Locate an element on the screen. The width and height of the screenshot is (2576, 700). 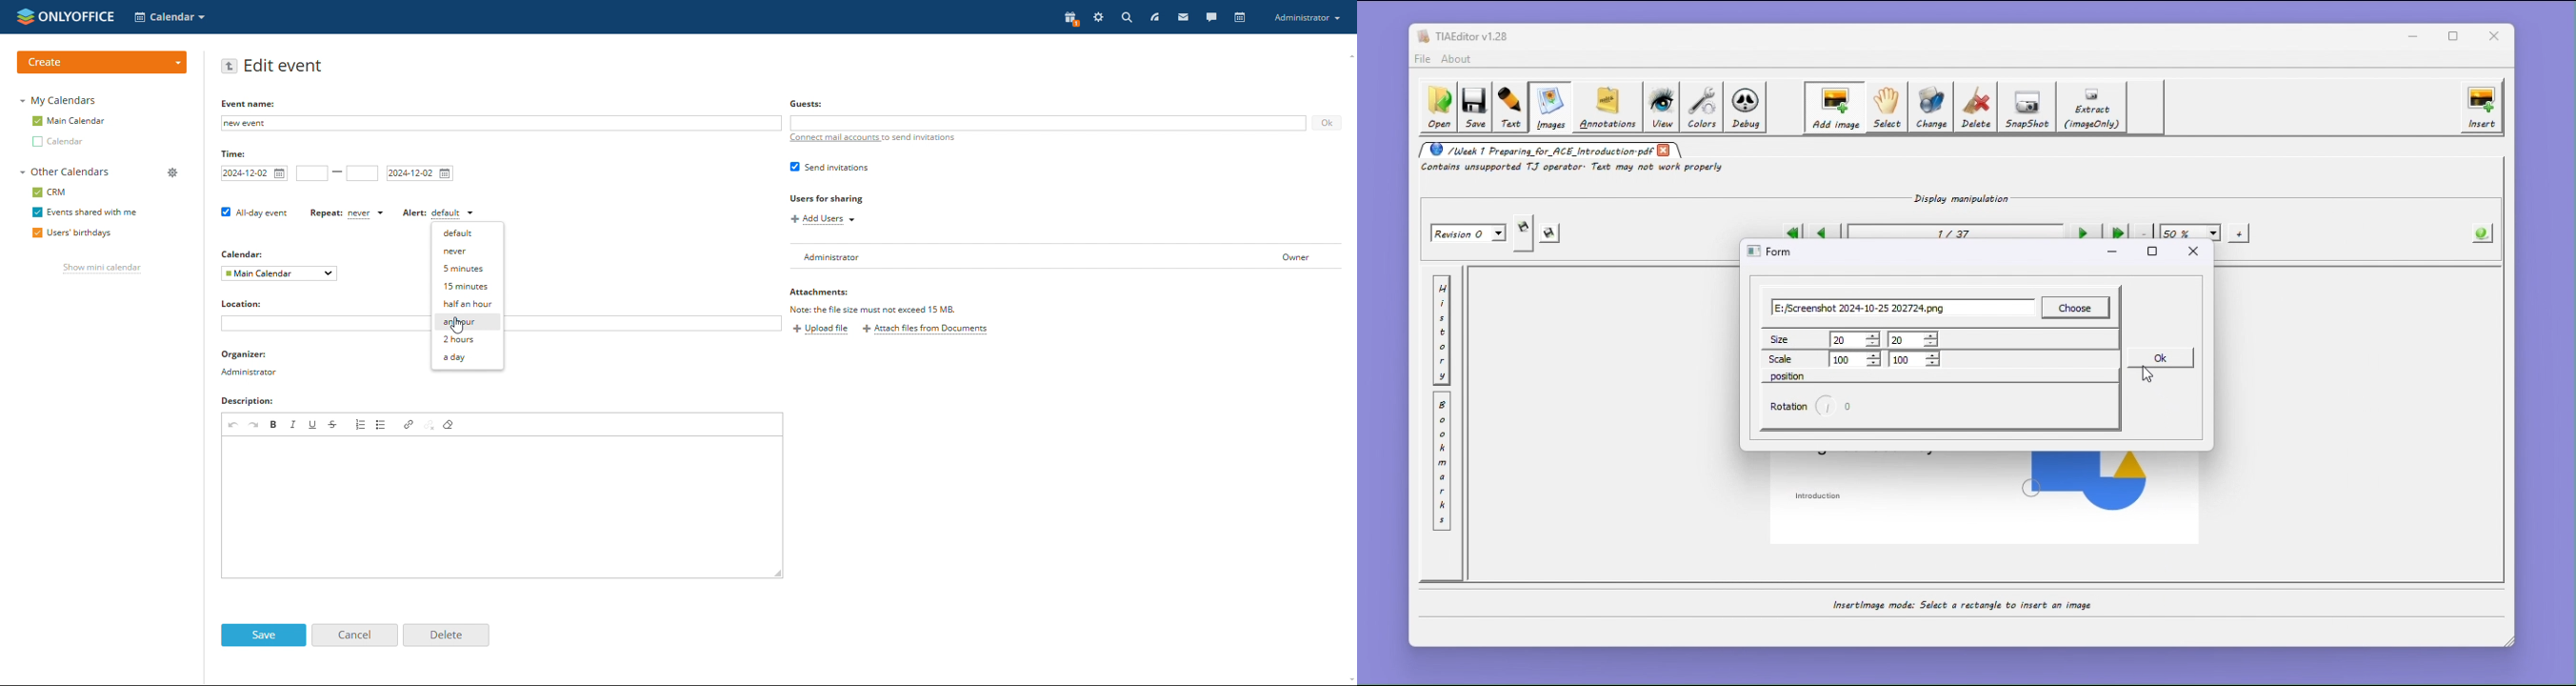
upload file is located at coordinates (822, 331).